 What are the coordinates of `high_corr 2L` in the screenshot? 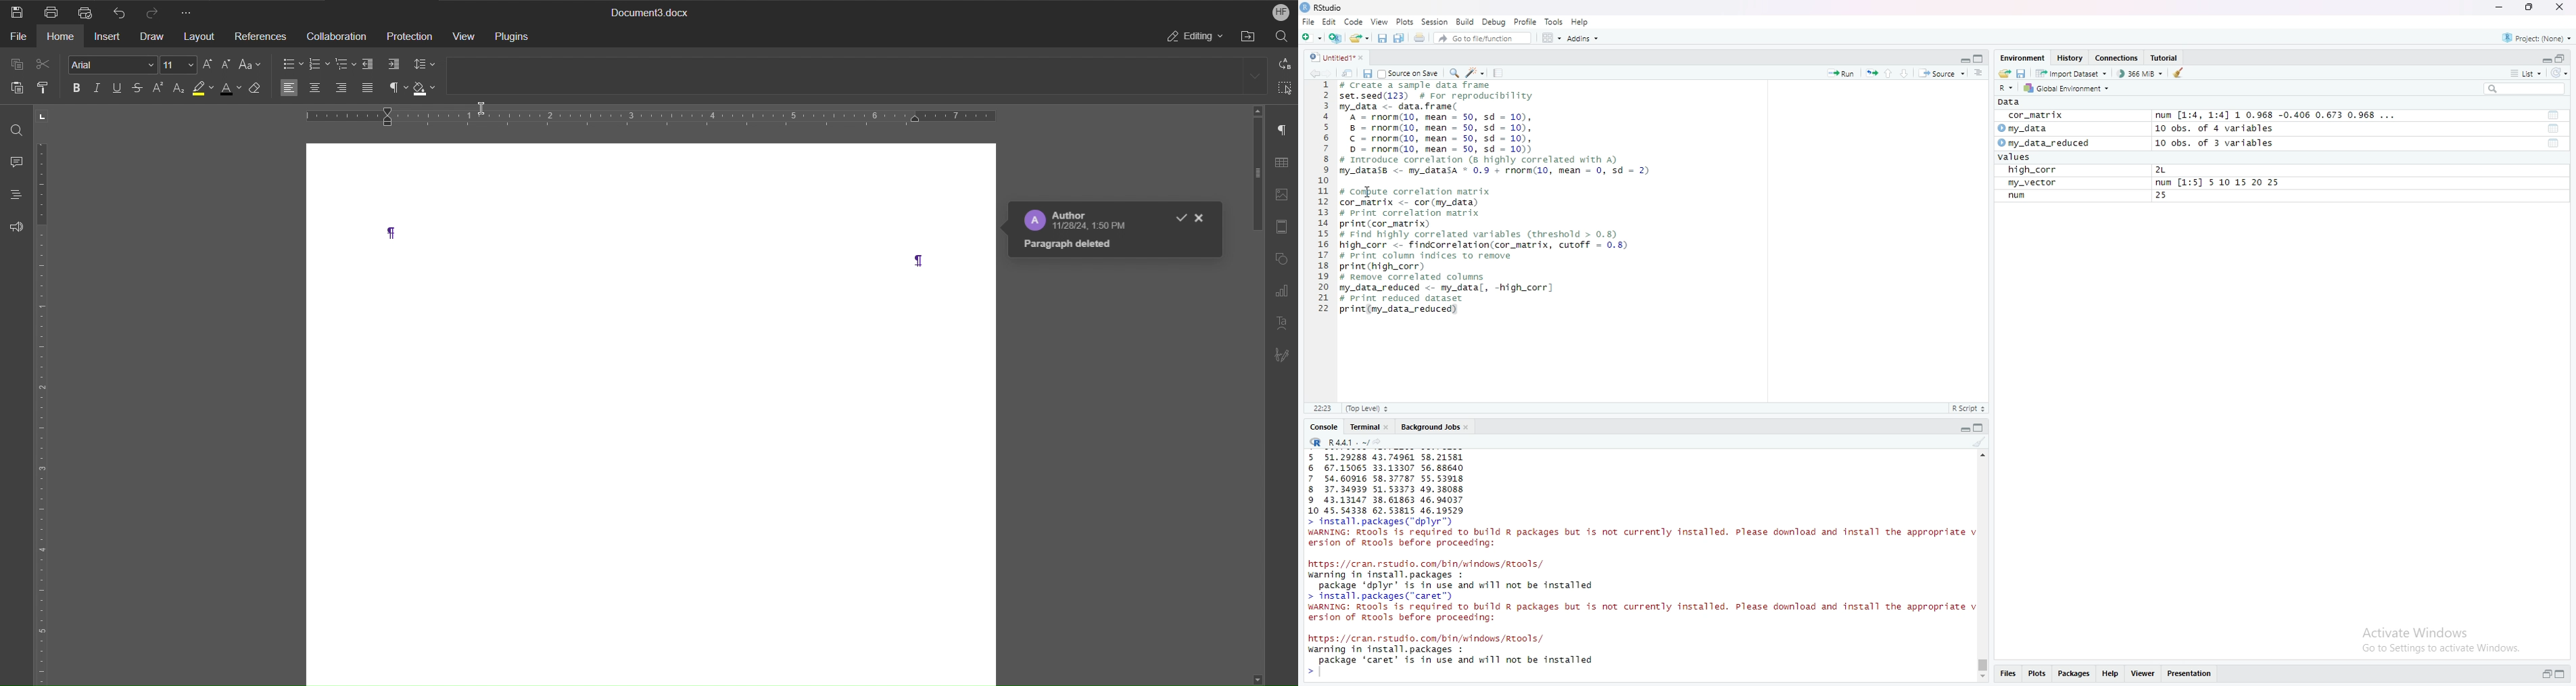 It's located at (2095, 171).